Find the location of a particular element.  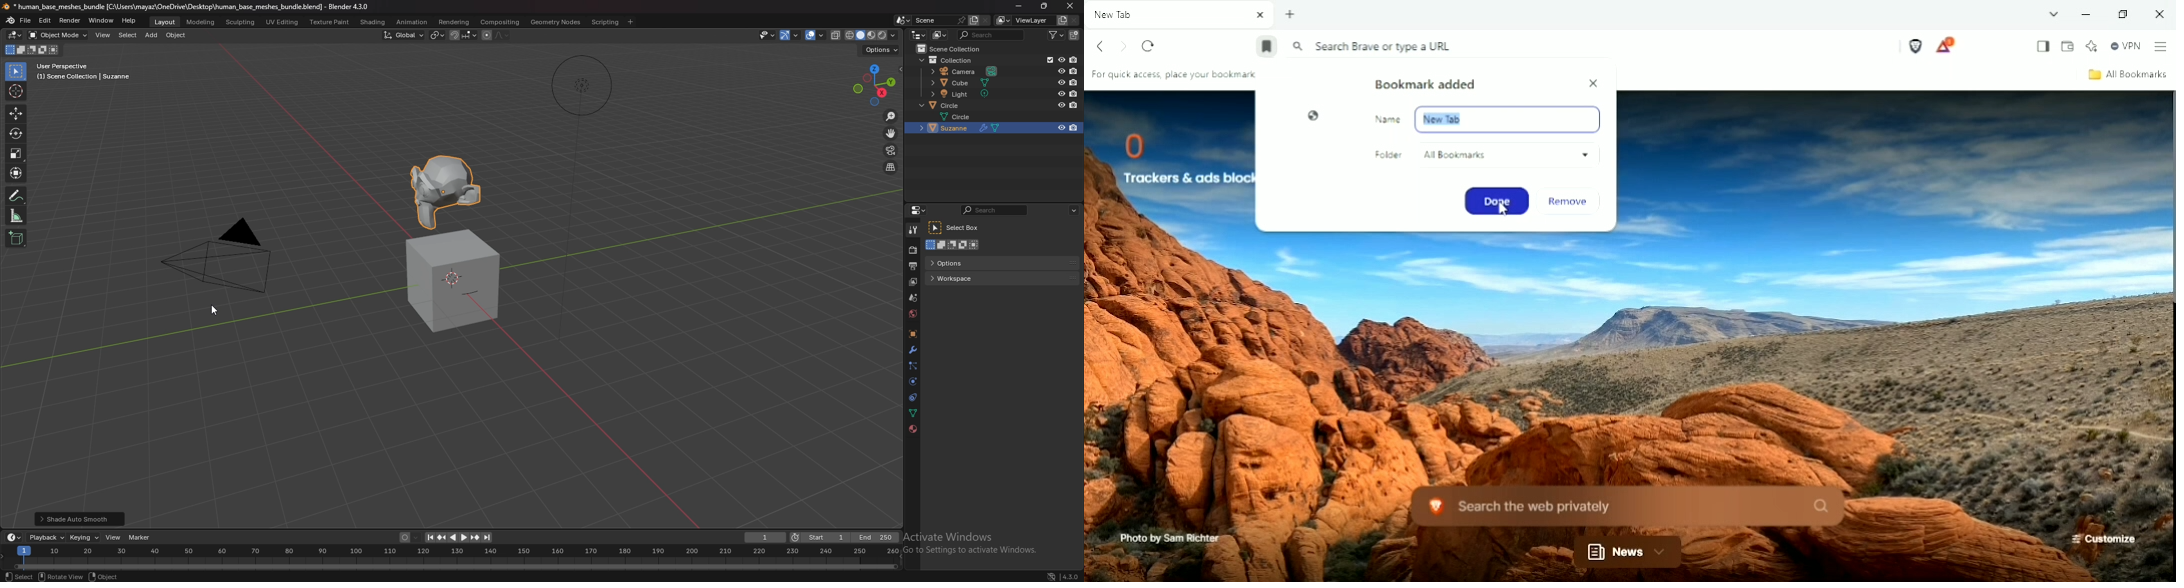

Leo AI is located at coordinates (2092, 45).